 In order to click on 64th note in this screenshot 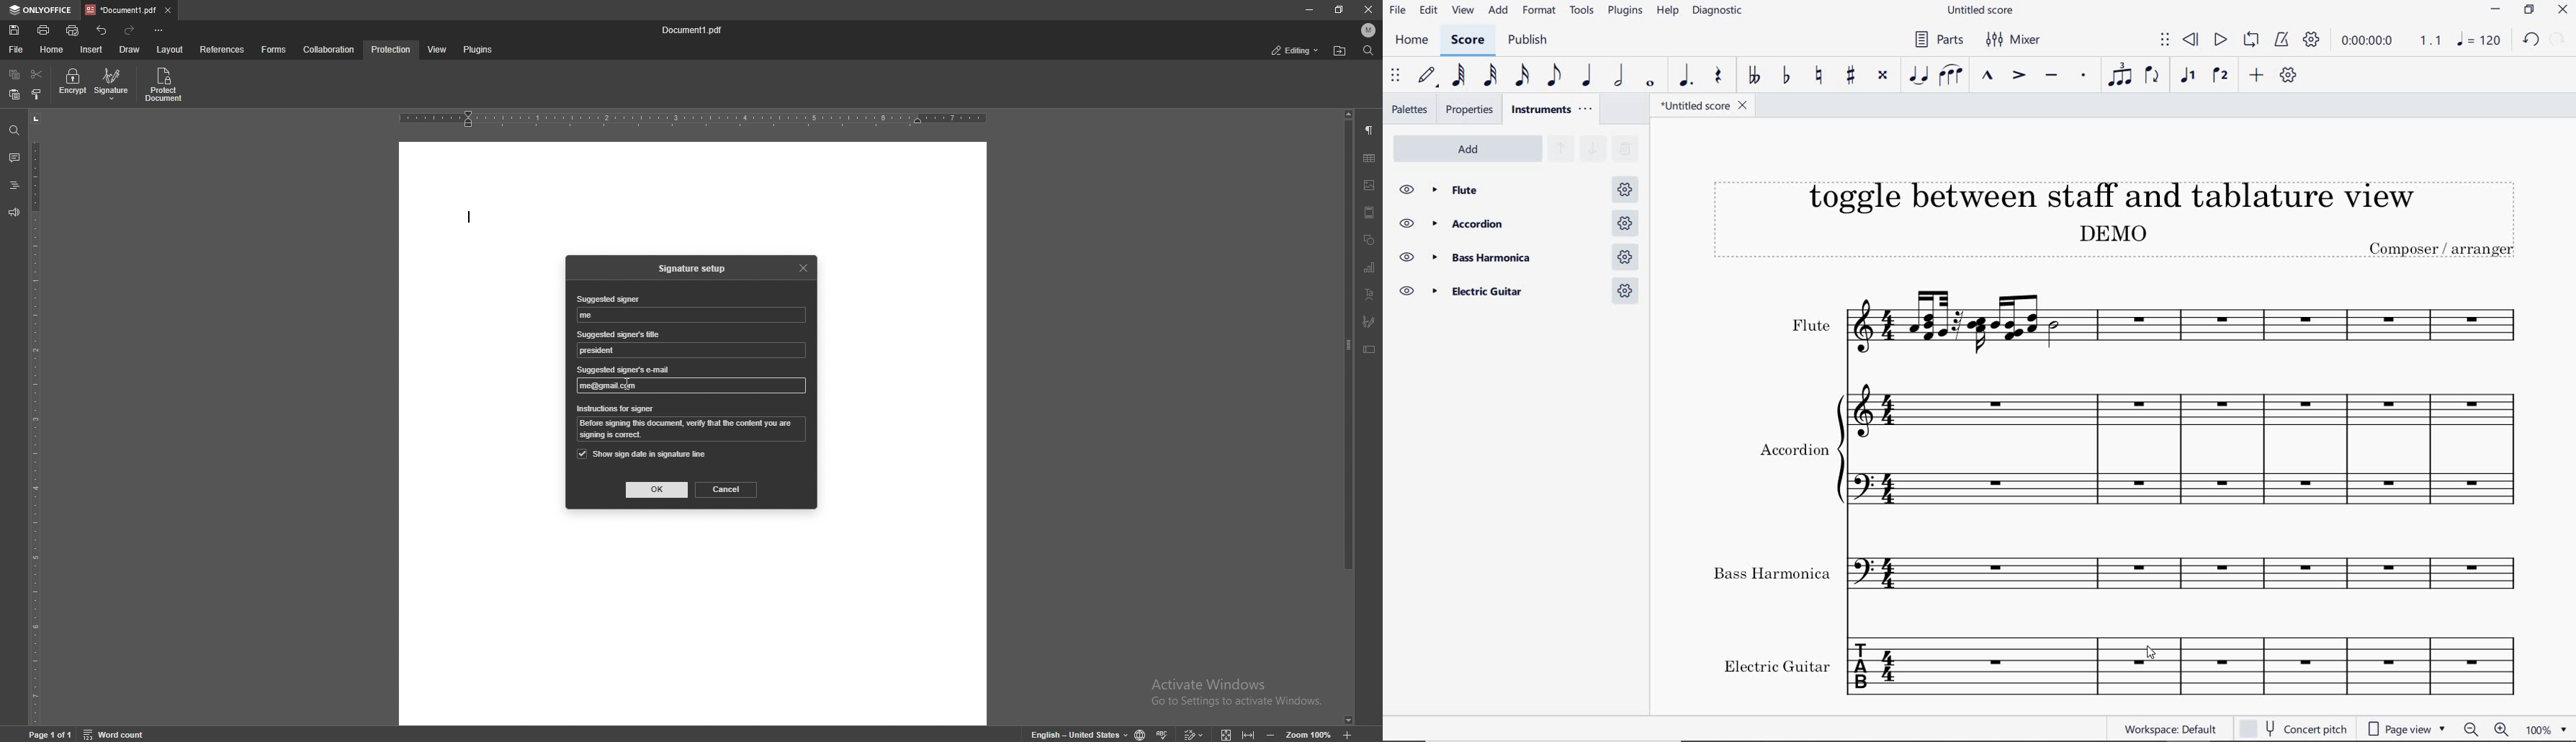, I will do `click(1457, 76)`.